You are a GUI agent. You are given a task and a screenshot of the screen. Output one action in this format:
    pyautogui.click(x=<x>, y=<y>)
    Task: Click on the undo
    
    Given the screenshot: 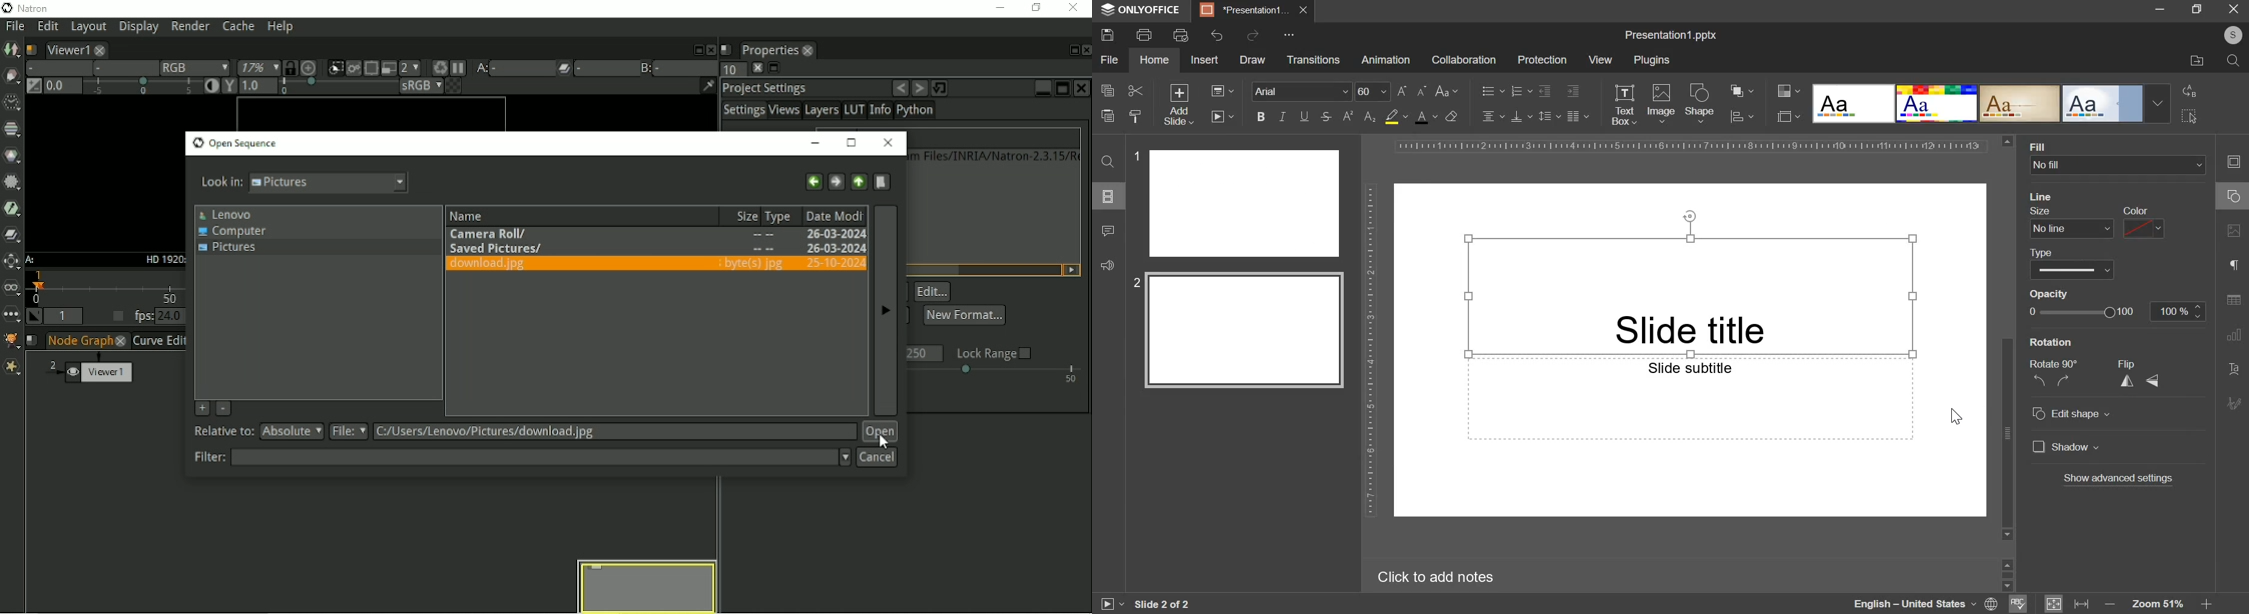 What is the action you would take?
    pyautogui.click(x=1218, y=35)
    